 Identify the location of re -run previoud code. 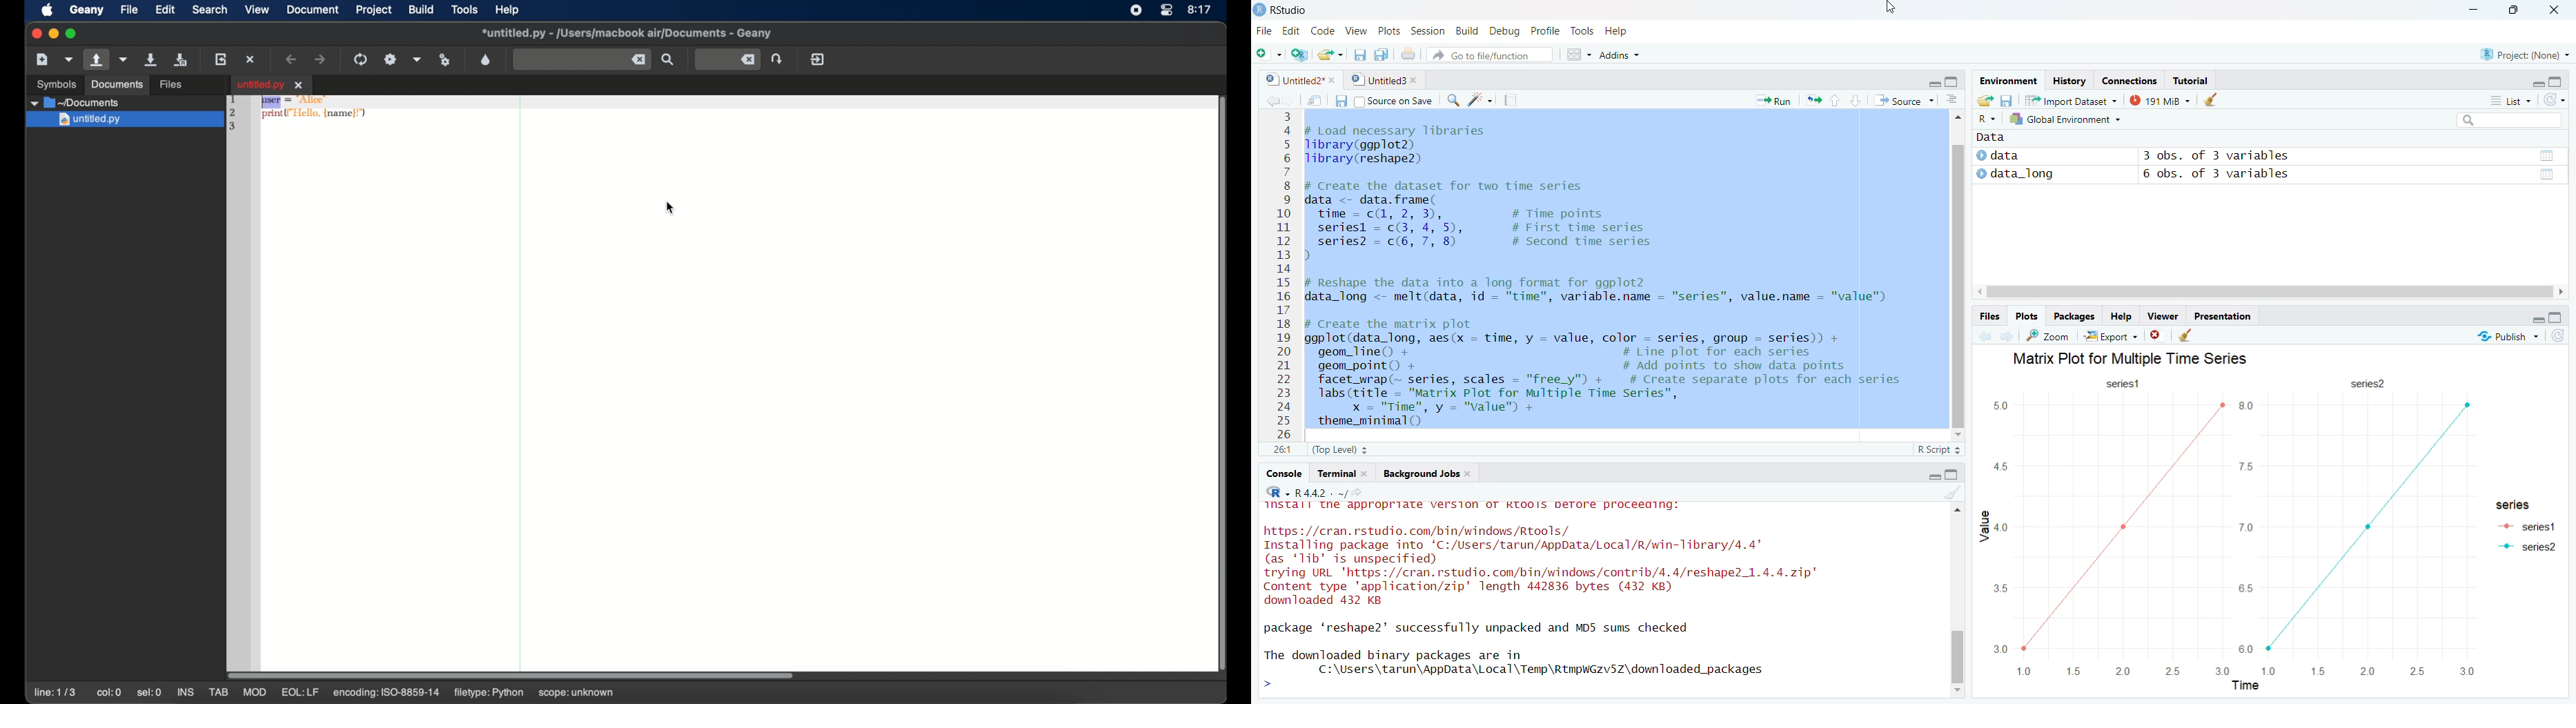
(1813, 99).